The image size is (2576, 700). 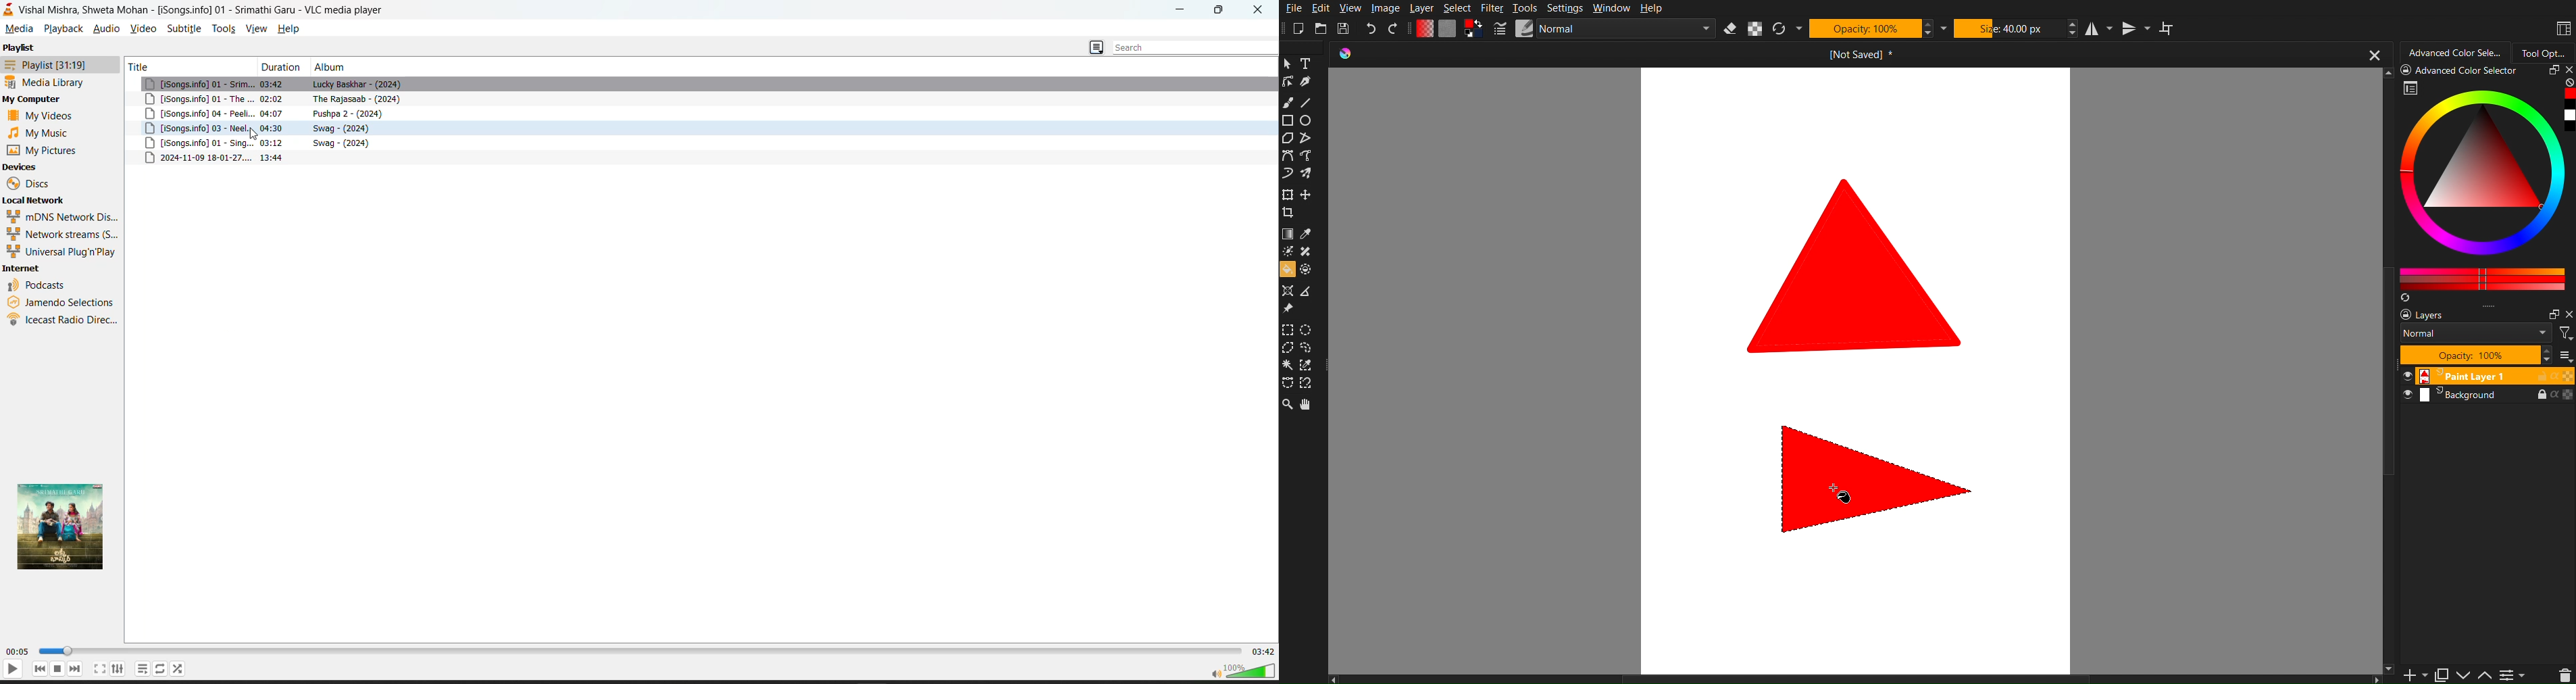 I want to click on Image, so click(x=1388, y=8).